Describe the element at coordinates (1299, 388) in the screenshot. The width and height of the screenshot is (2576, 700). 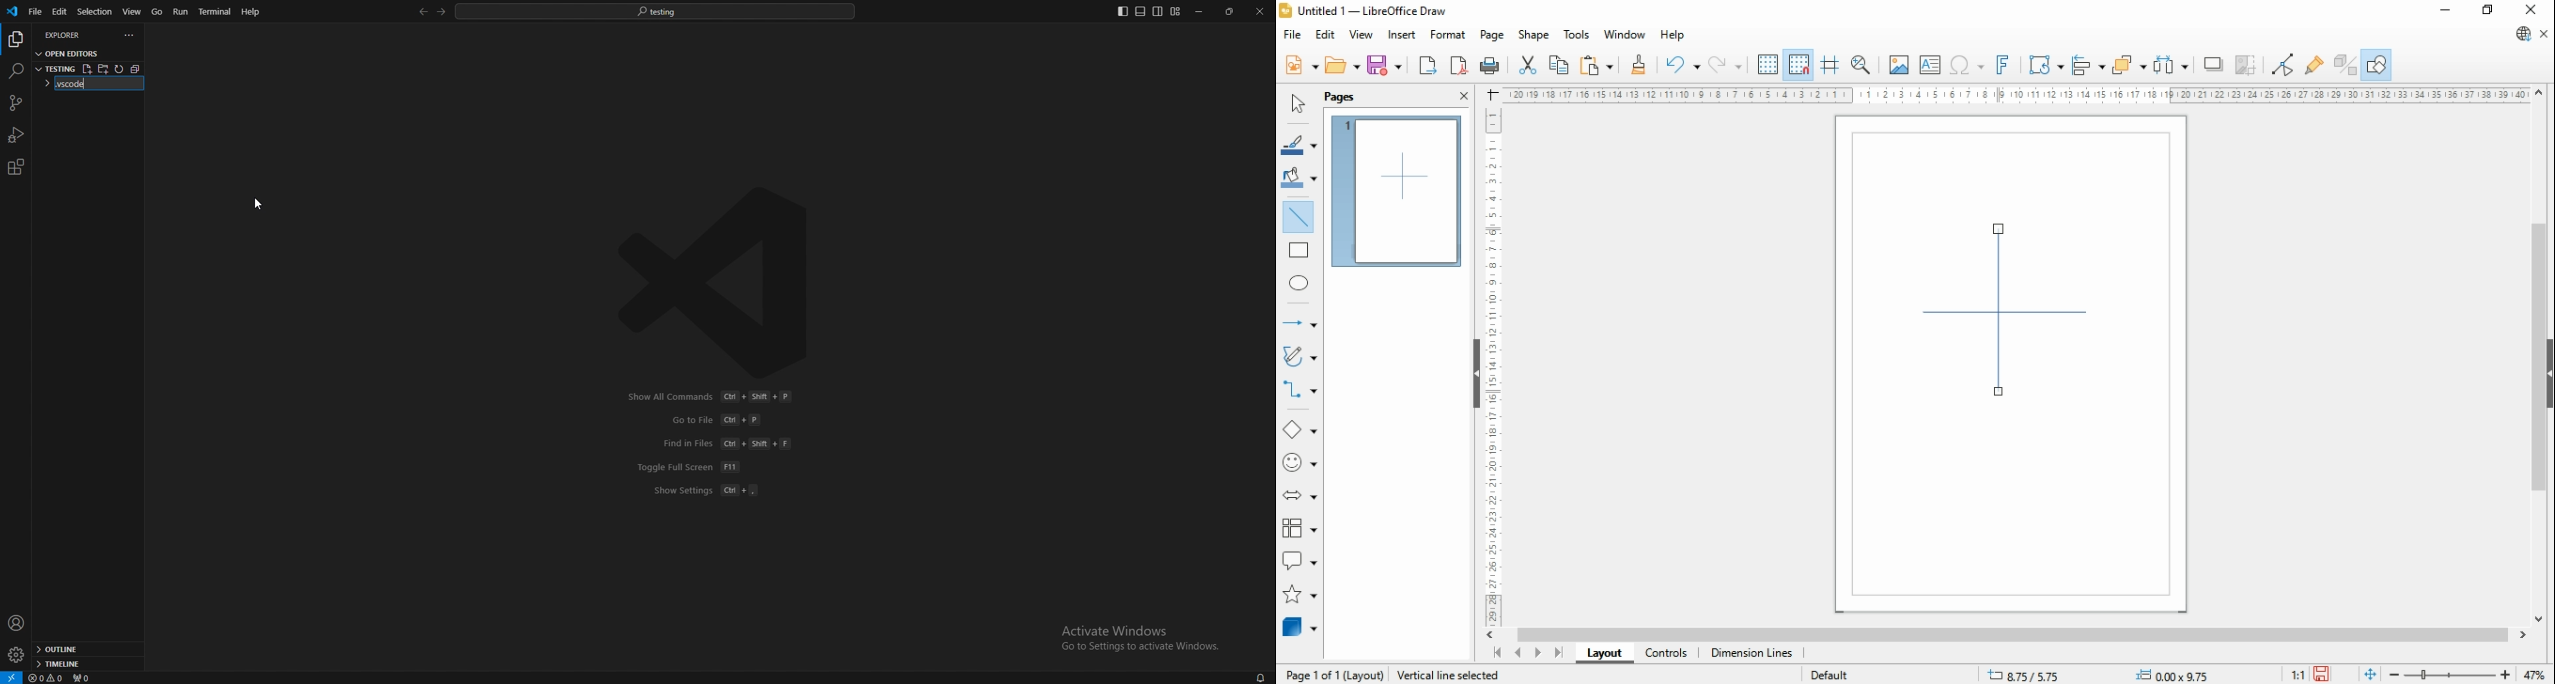
I see `connectors` at that location.